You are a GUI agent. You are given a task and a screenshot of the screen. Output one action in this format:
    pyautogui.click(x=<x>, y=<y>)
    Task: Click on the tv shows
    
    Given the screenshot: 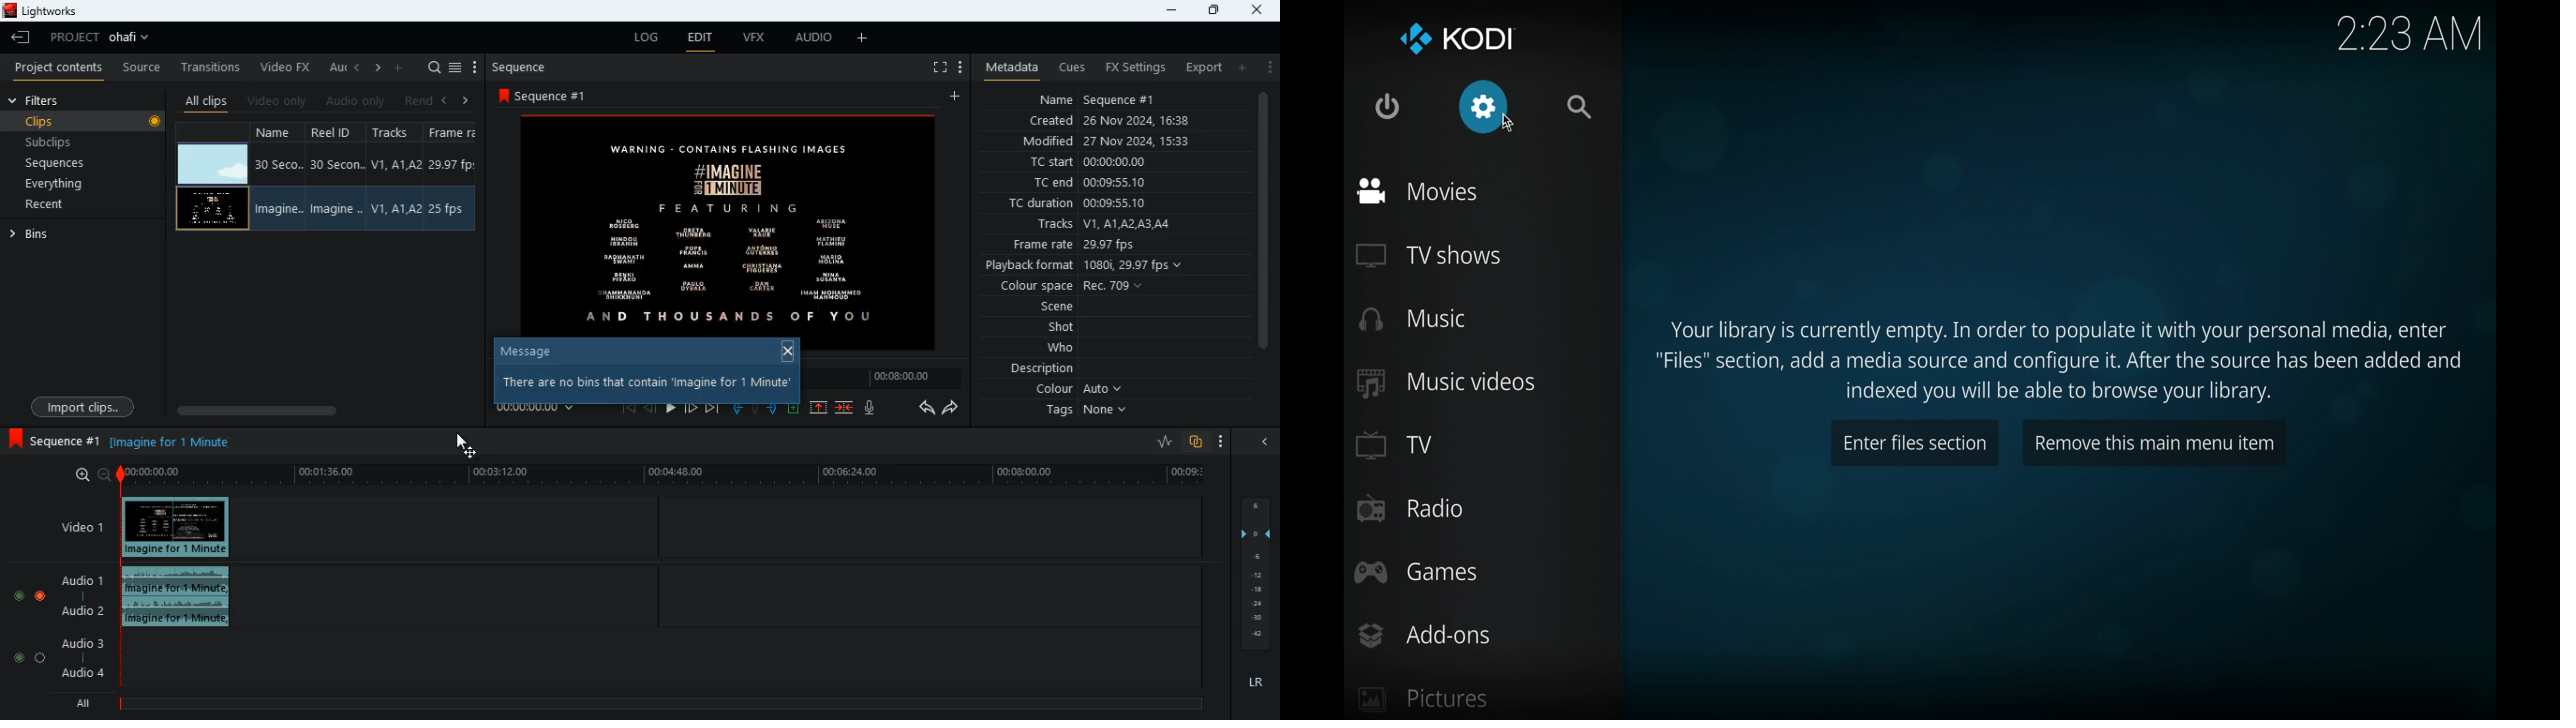 What is the action you would take?
    pyautogui.click(x=1427, y=256)
    